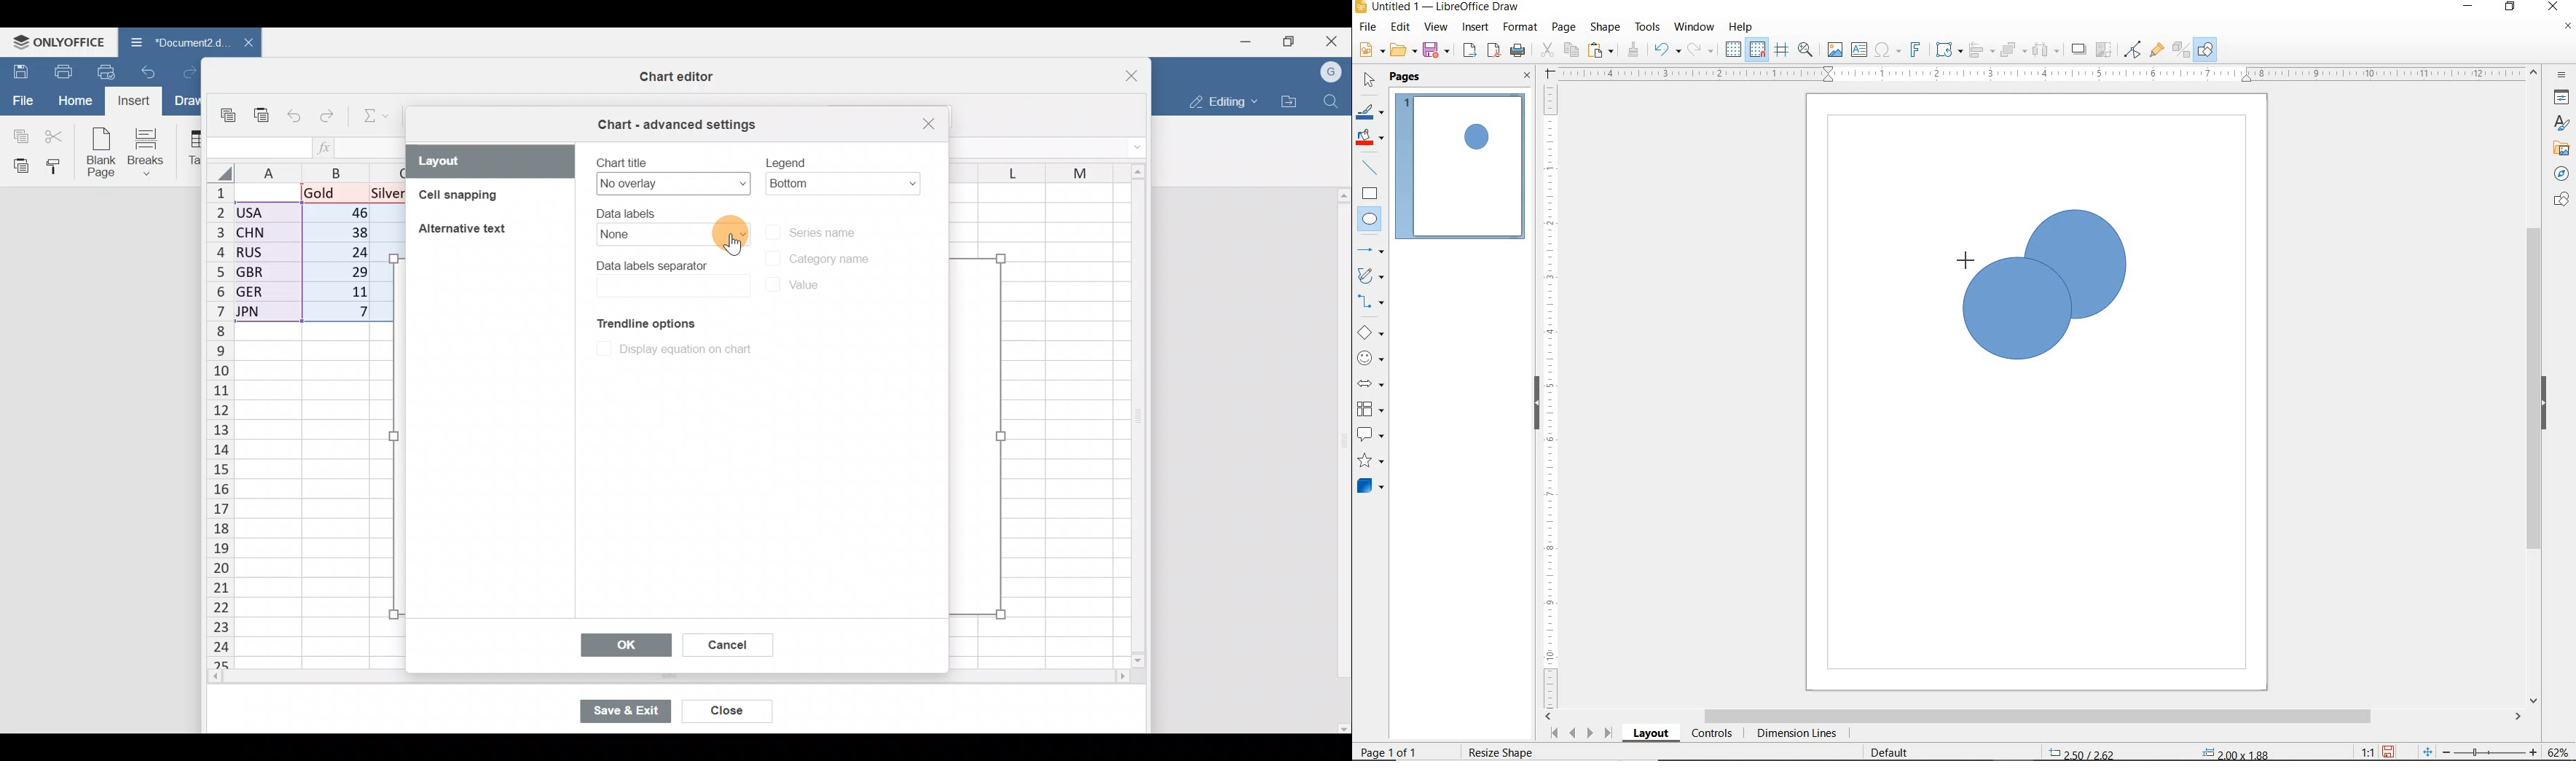 The width and height of the screenshot is (2576, 784). Describe the element at coordinates (725, 647) in the screenshot. I see `Cancel` at that location.